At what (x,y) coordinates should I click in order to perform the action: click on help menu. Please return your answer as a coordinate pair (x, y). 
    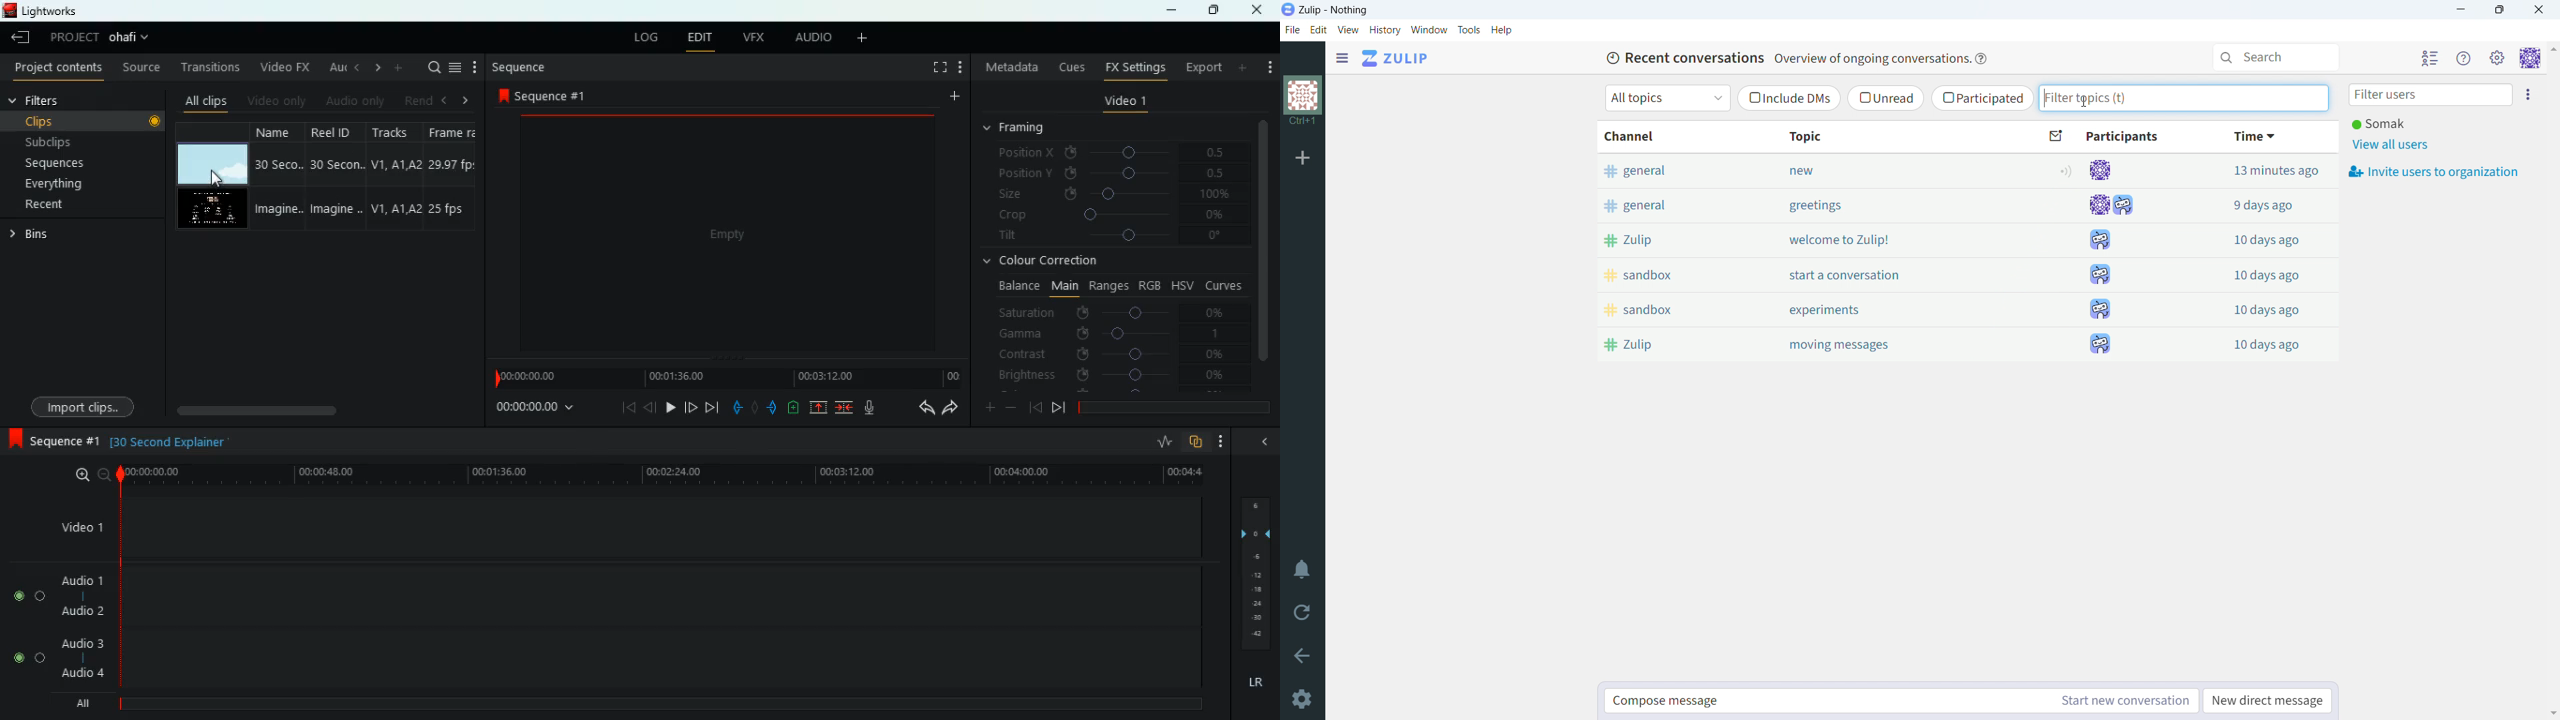
    Looking at the image, I should click on (2465, 59).